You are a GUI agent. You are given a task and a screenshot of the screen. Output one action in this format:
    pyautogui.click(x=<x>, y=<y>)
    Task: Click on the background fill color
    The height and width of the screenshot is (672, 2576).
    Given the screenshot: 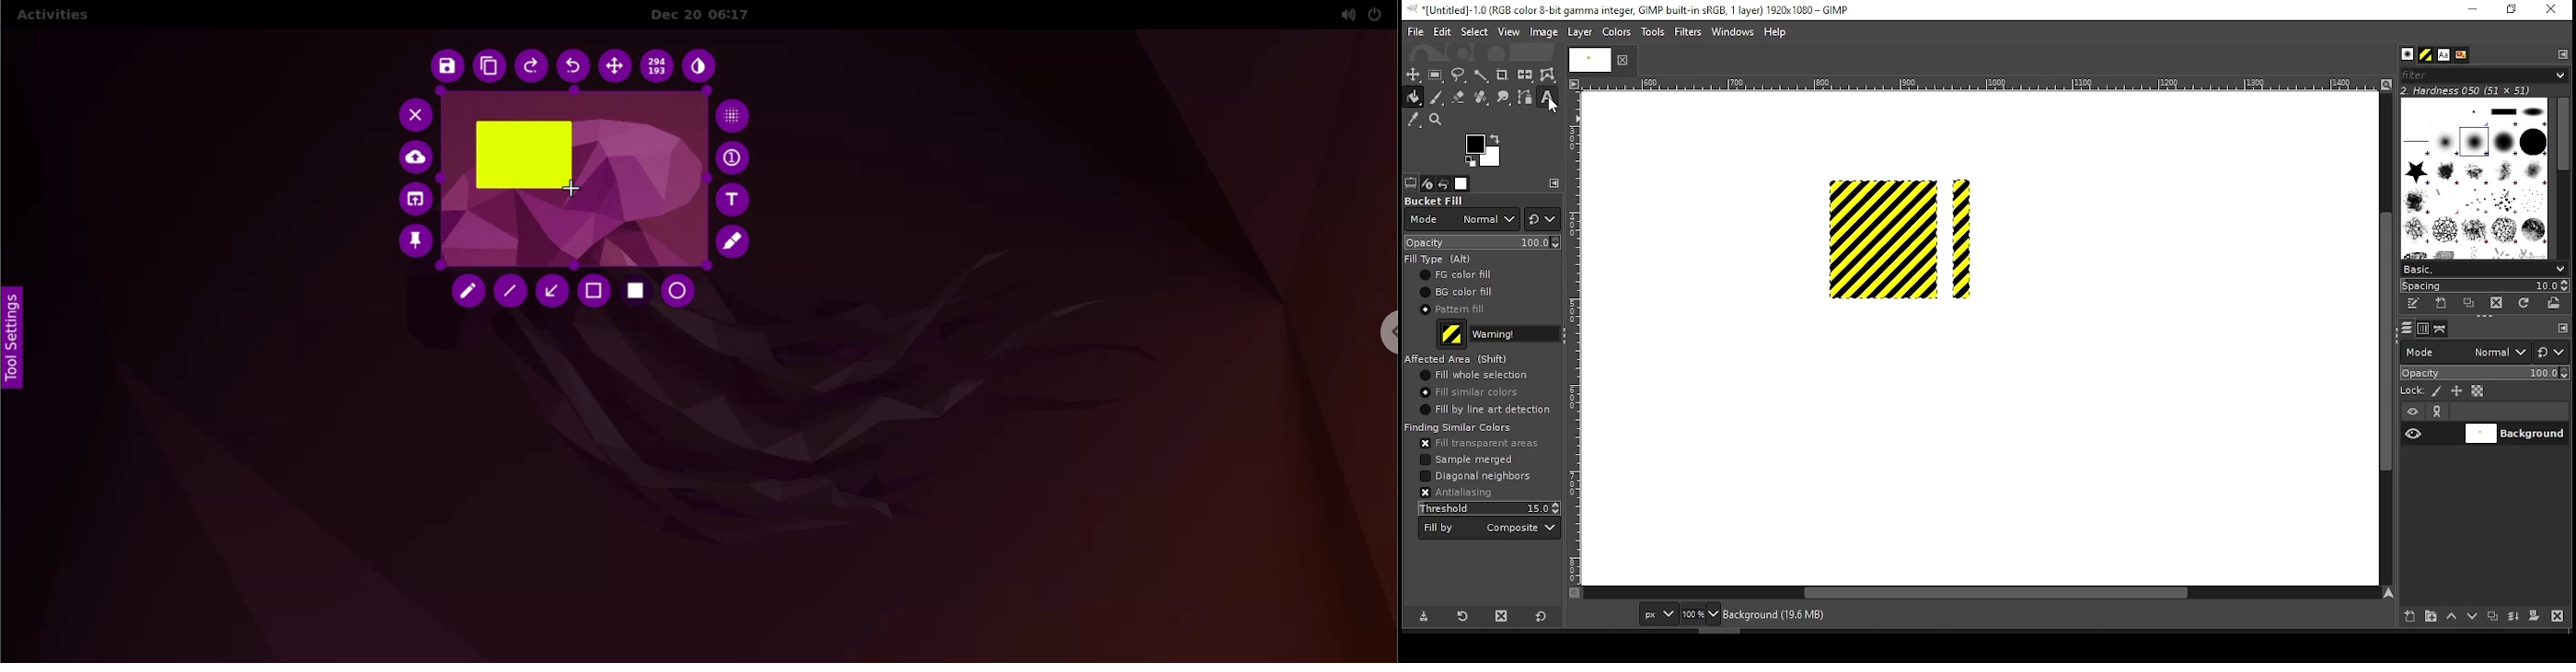 What is the action you would take?
    pyautogui.click(x=1456, y=293)
    